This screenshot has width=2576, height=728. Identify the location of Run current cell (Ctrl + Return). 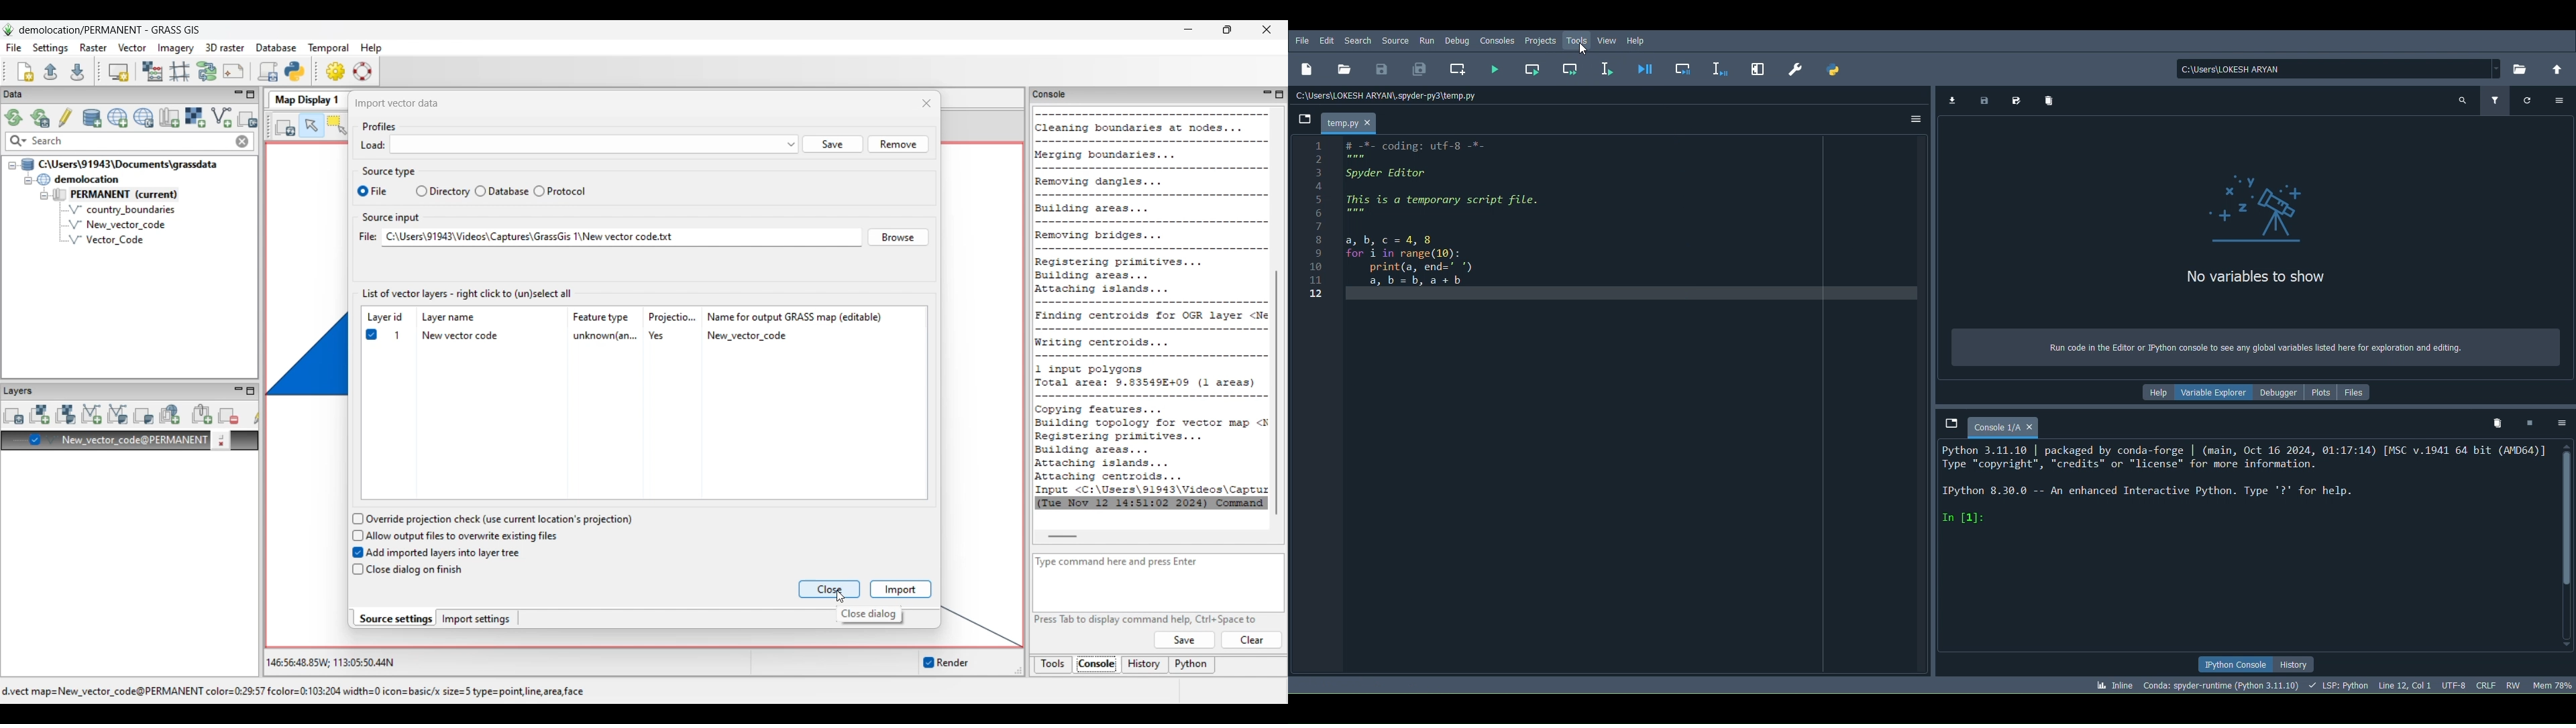
(1532, 67).